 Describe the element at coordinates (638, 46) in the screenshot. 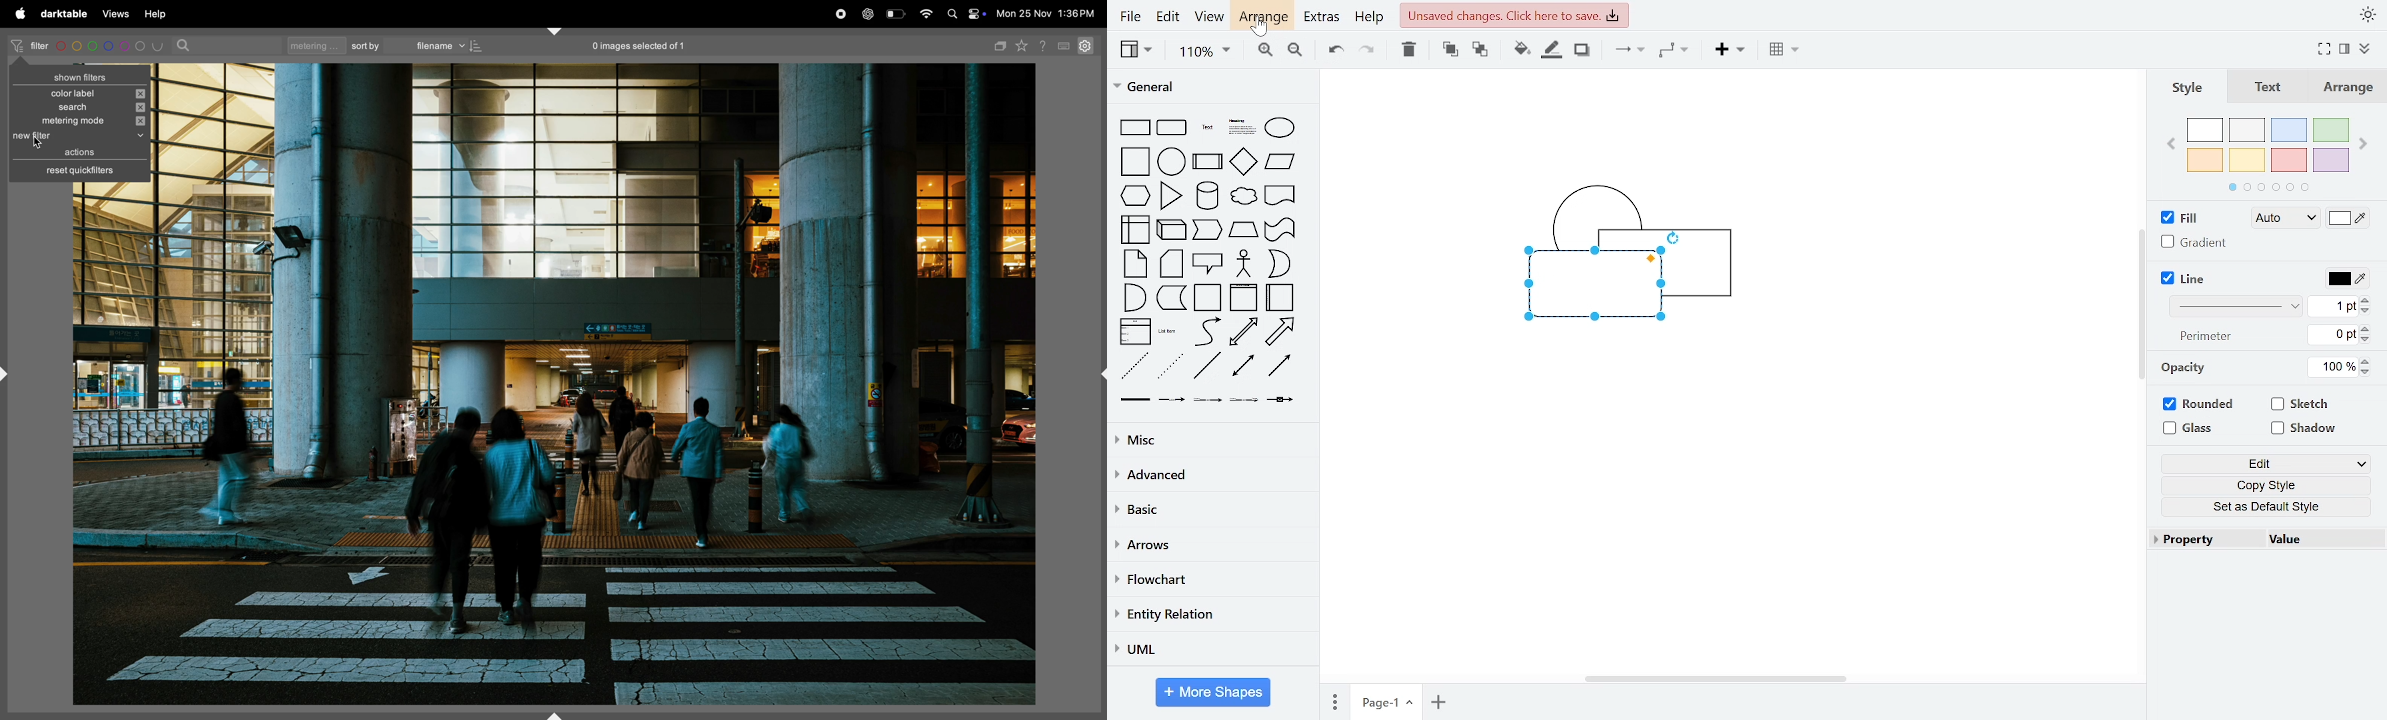

I see `no of images selected` at that location.